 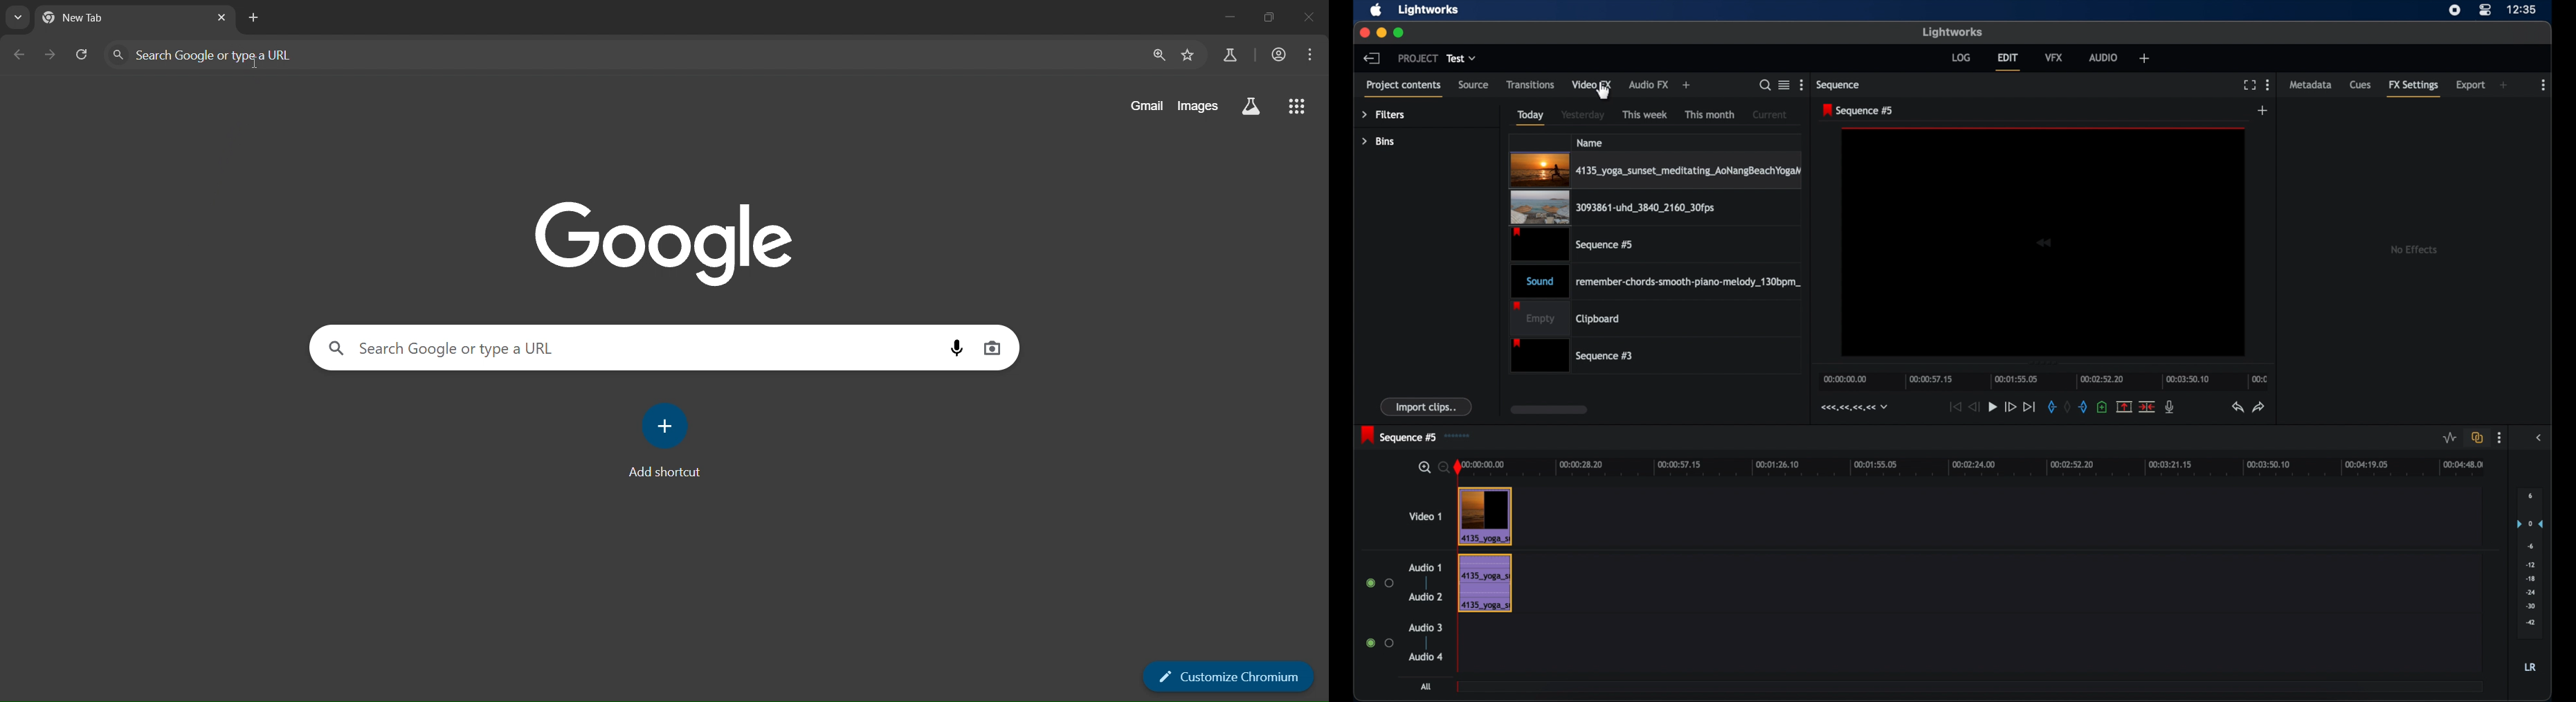 I want to click on delete cut, so click(x=2148, y=406).